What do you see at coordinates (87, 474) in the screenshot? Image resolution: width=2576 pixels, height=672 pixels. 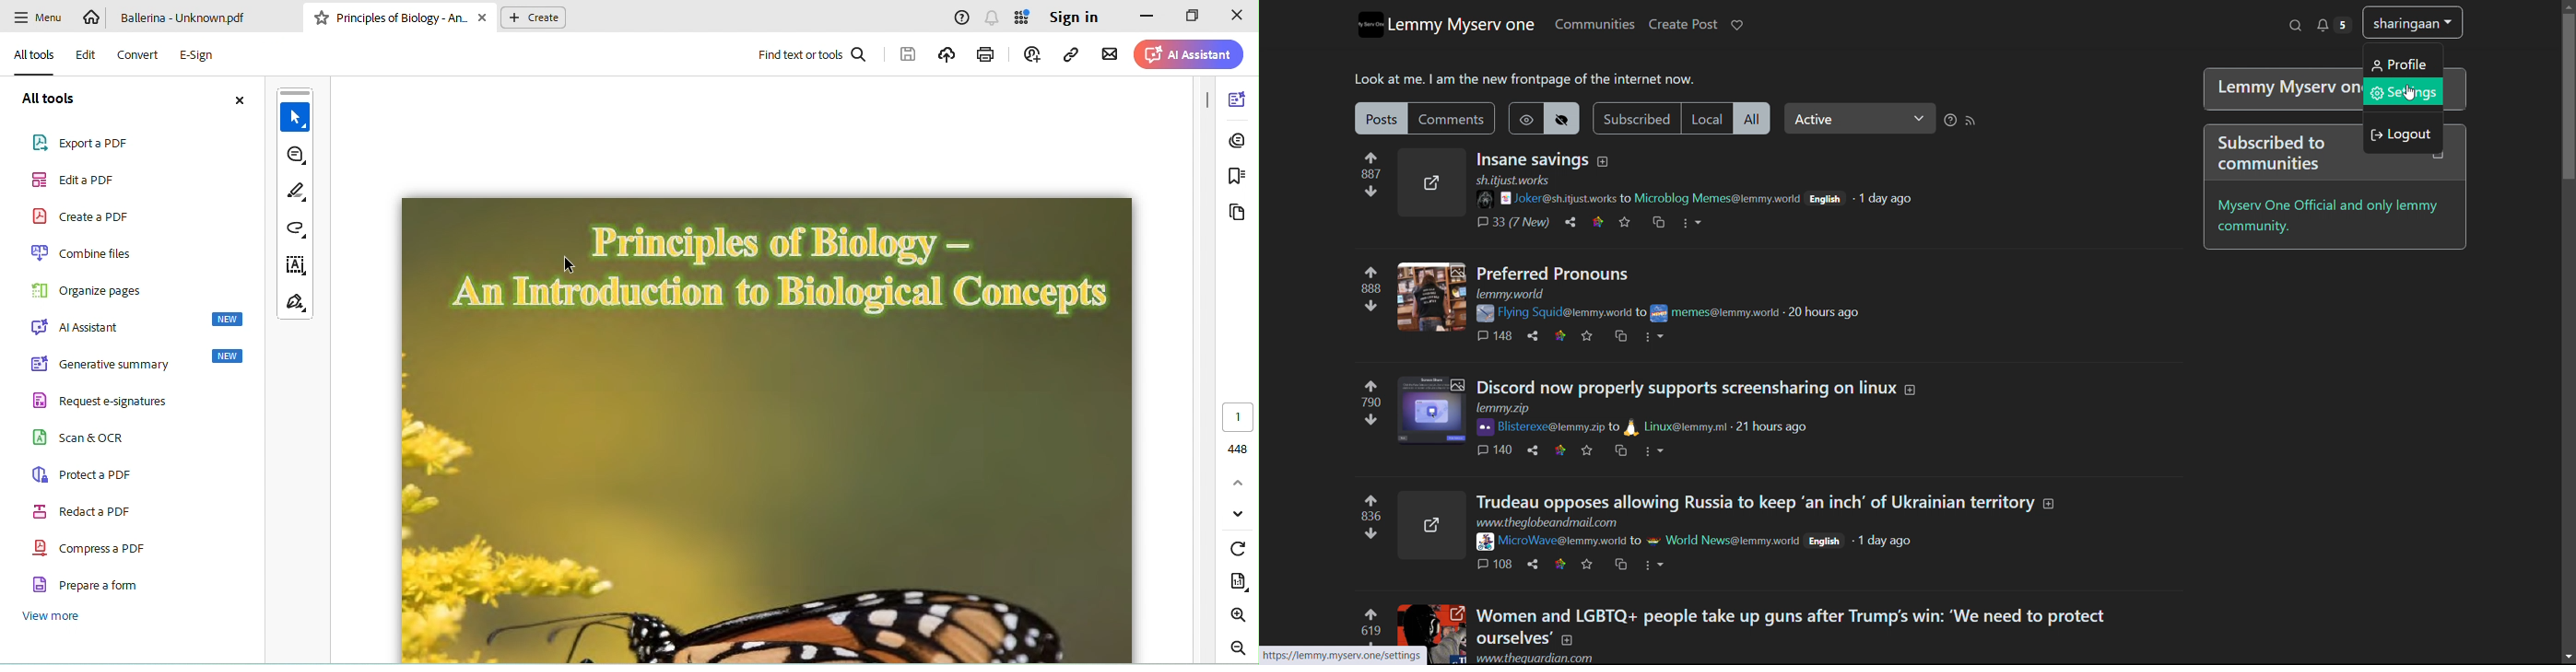 I see `protect a pdf` at bounding box center [87, 474].